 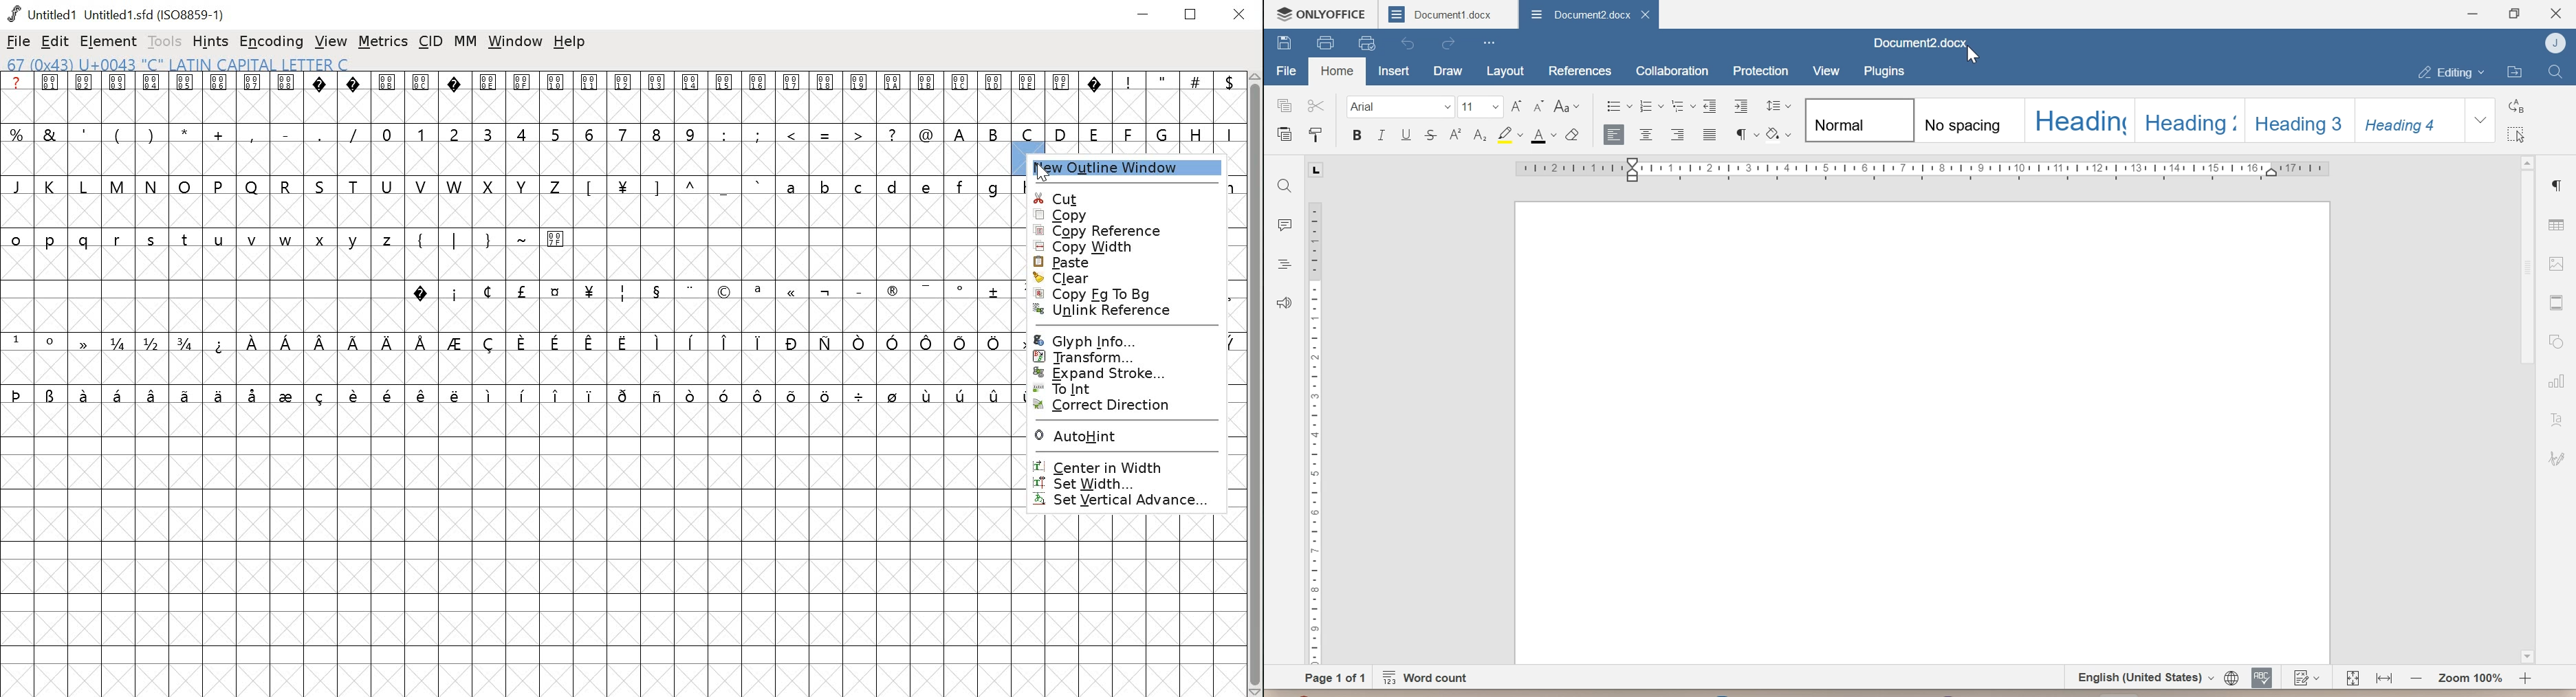 What do you see at coordinates (1923, 43) in the screenshot?
I see `Document2.docx` at bounding box center [1923, 43].